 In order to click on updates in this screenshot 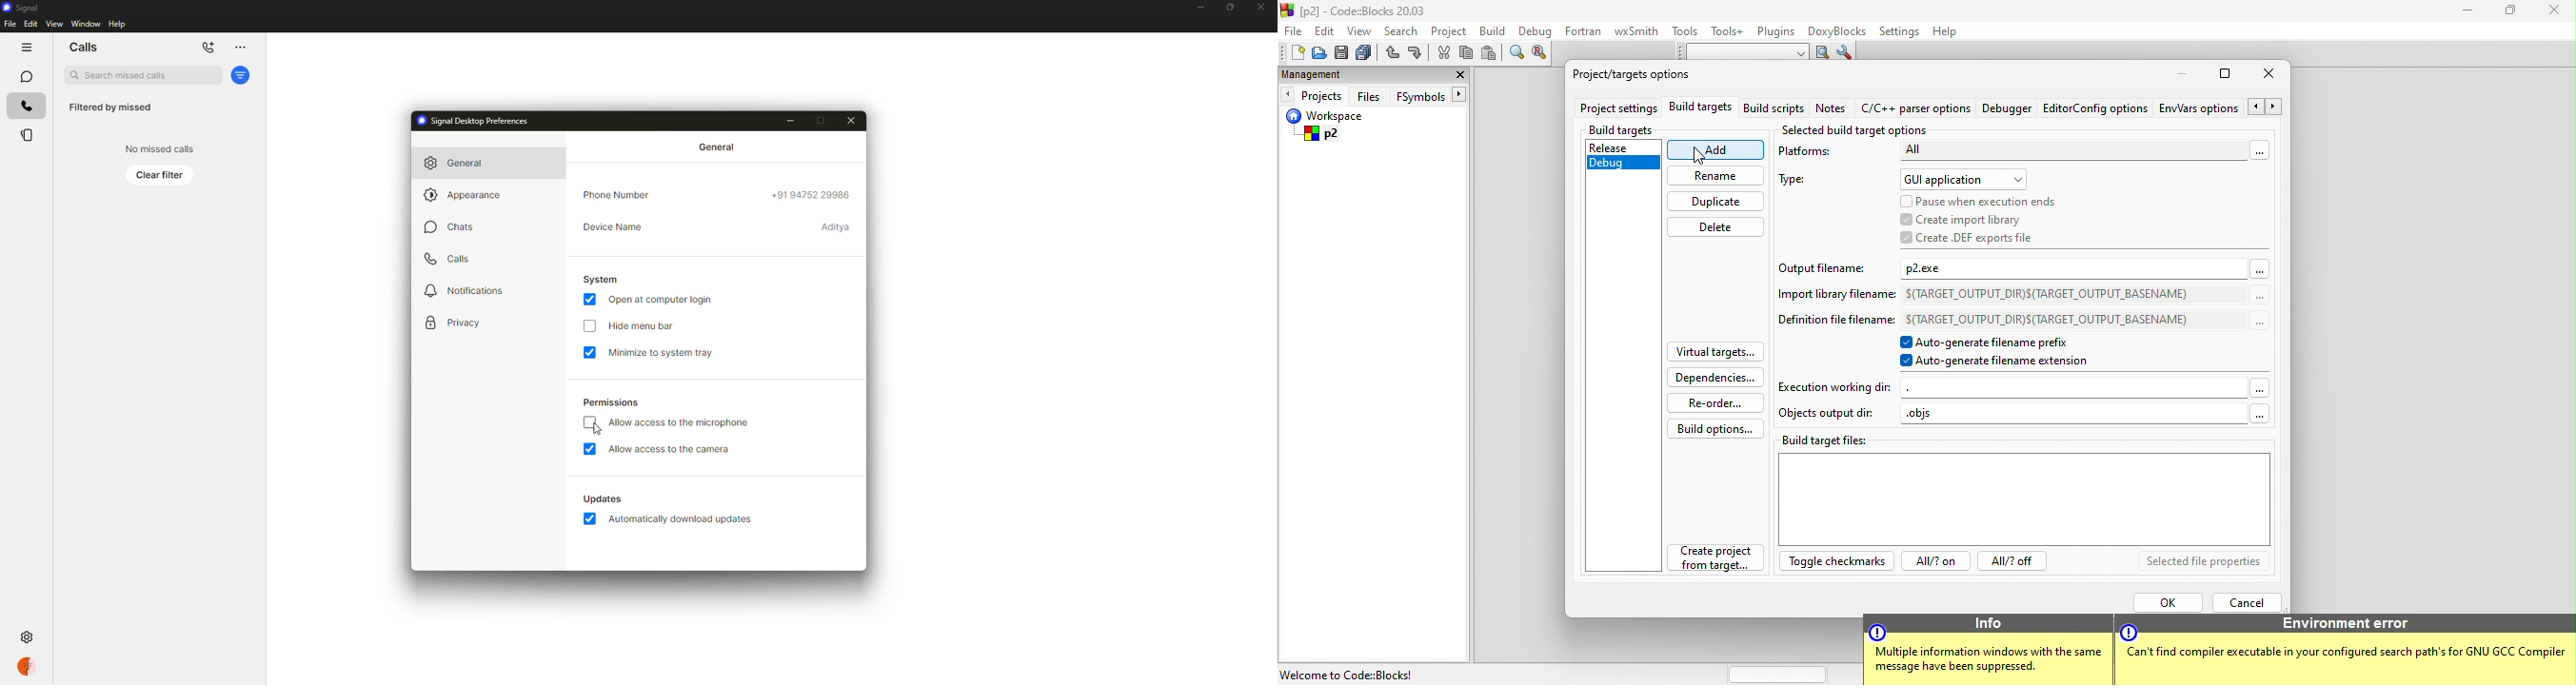, I will do `click(603, 499)`.